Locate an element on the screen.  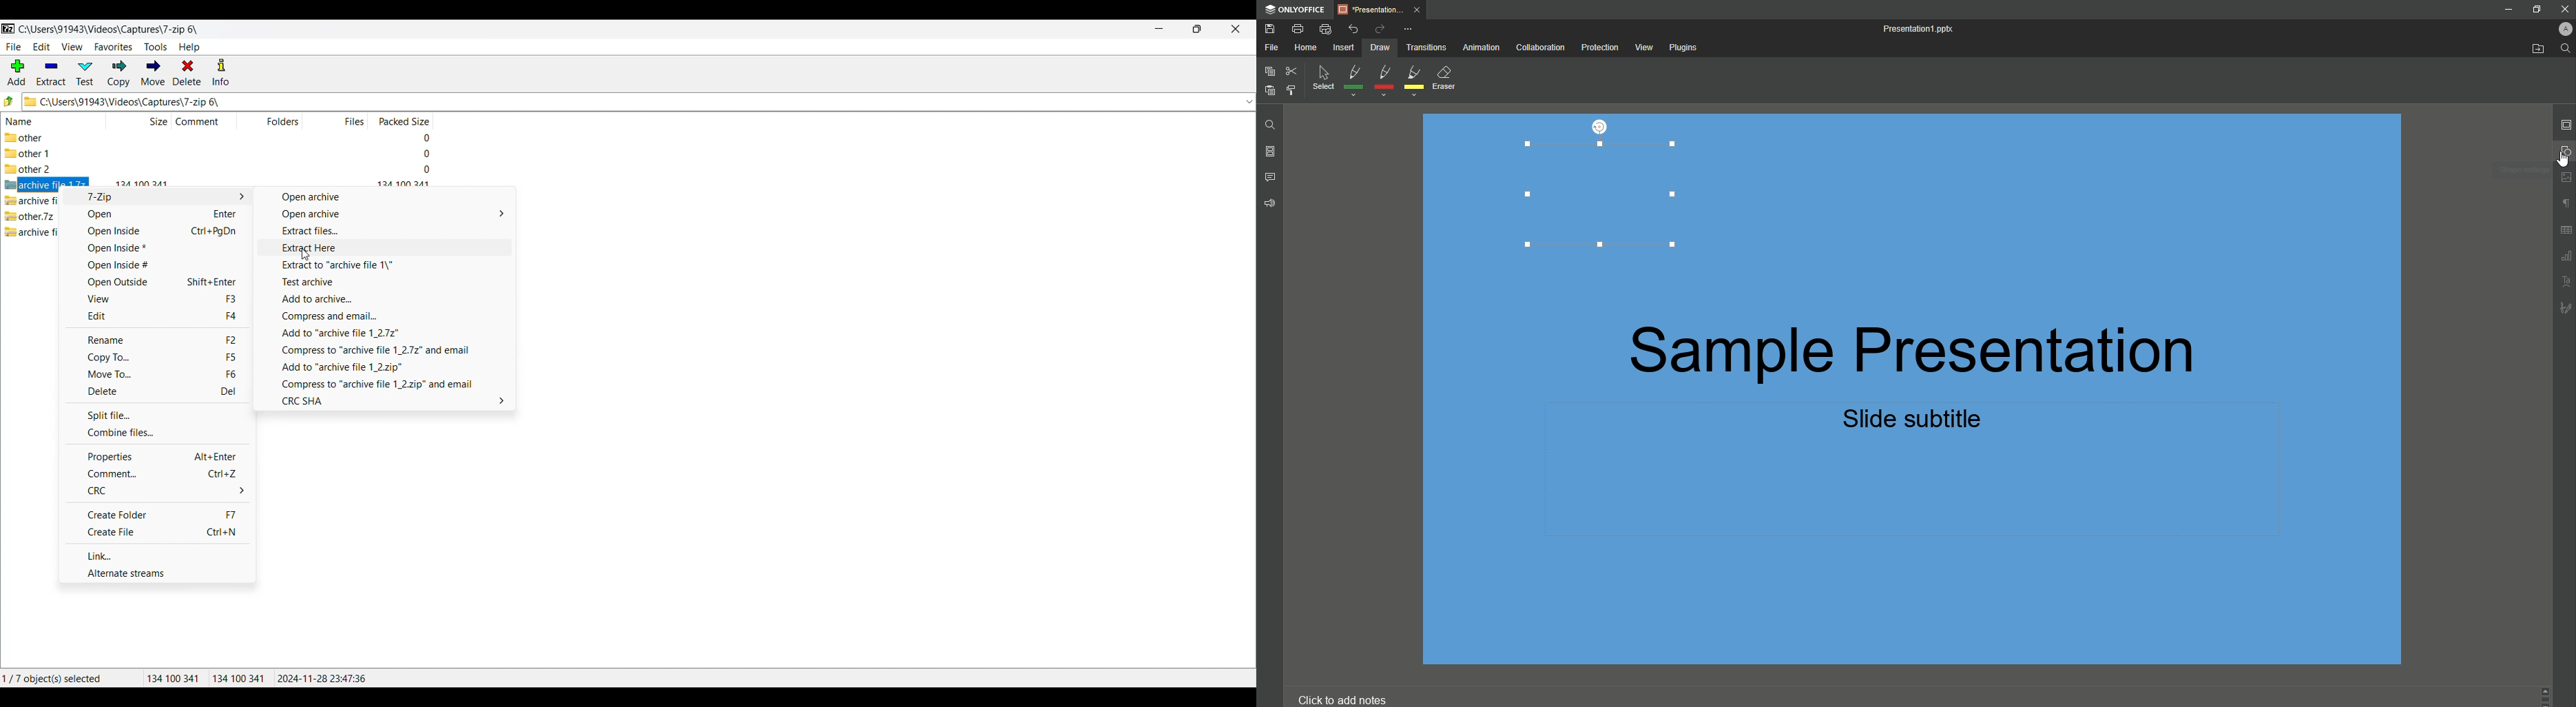
Print is located at coordinates (1302, 29).